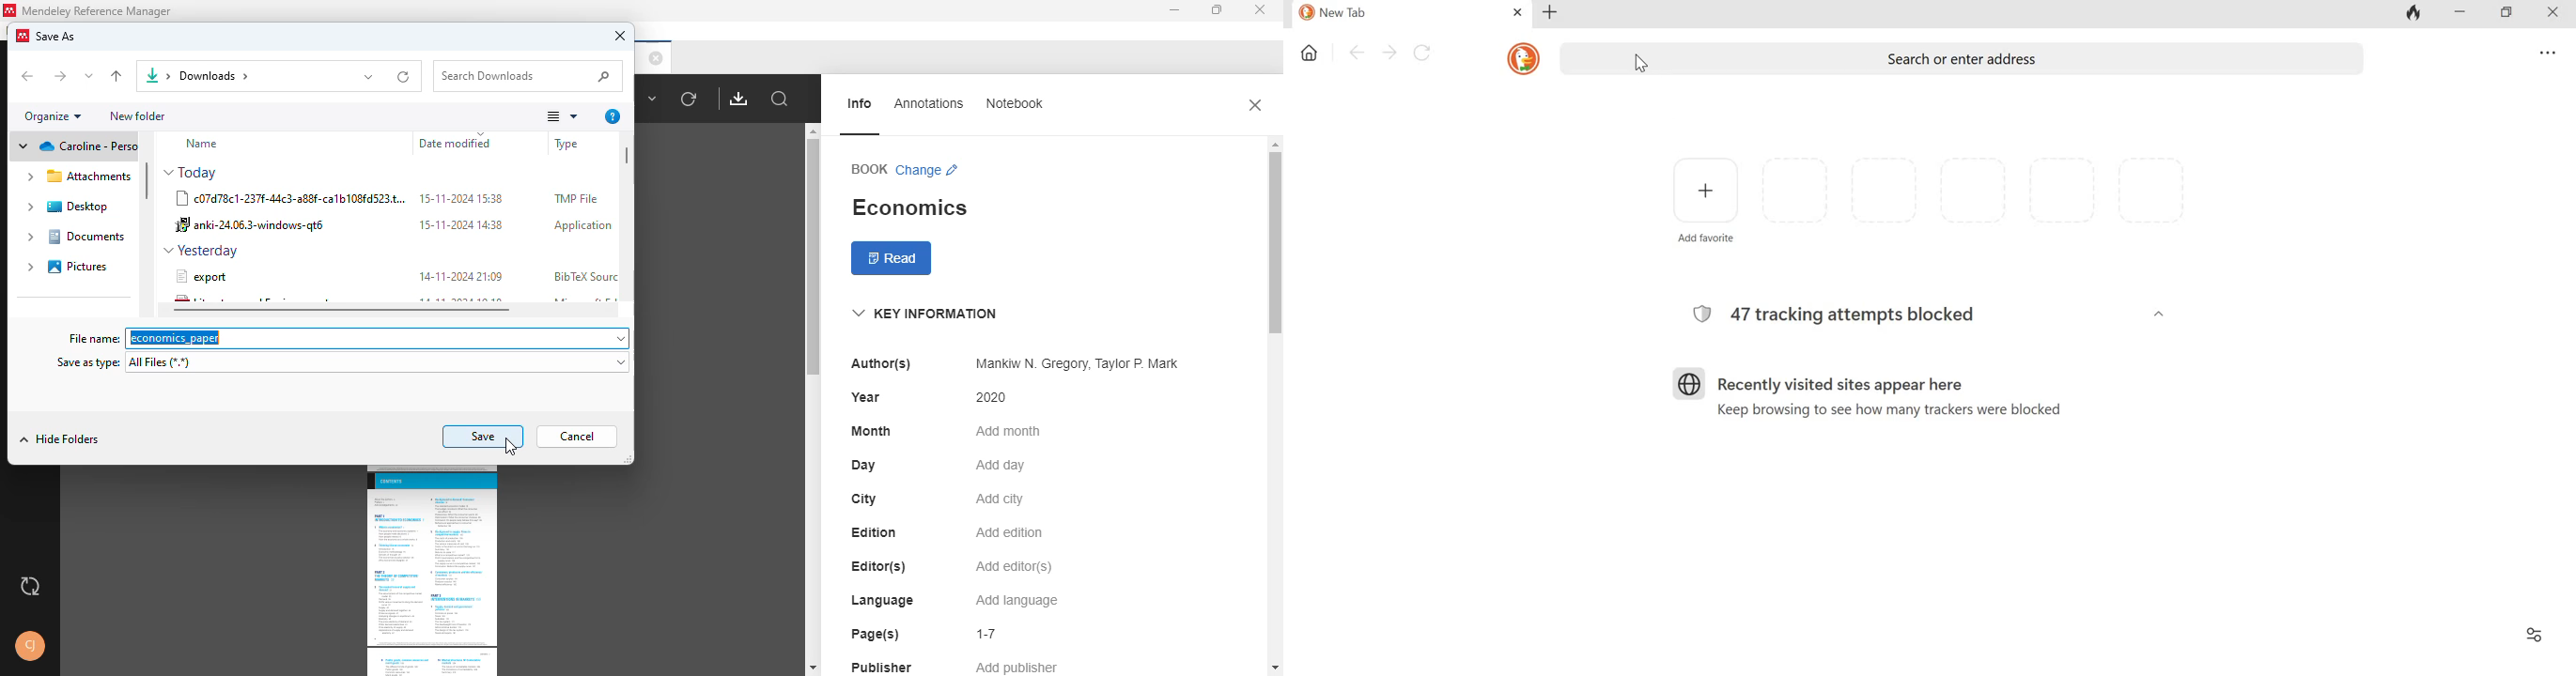 Image resolution: width=2576 pixels, height=700 pixels. What do you see at coordinates (2412, 12) in the screenshot?
I see `Clear browsing history` at bounding box center [2412, 12].